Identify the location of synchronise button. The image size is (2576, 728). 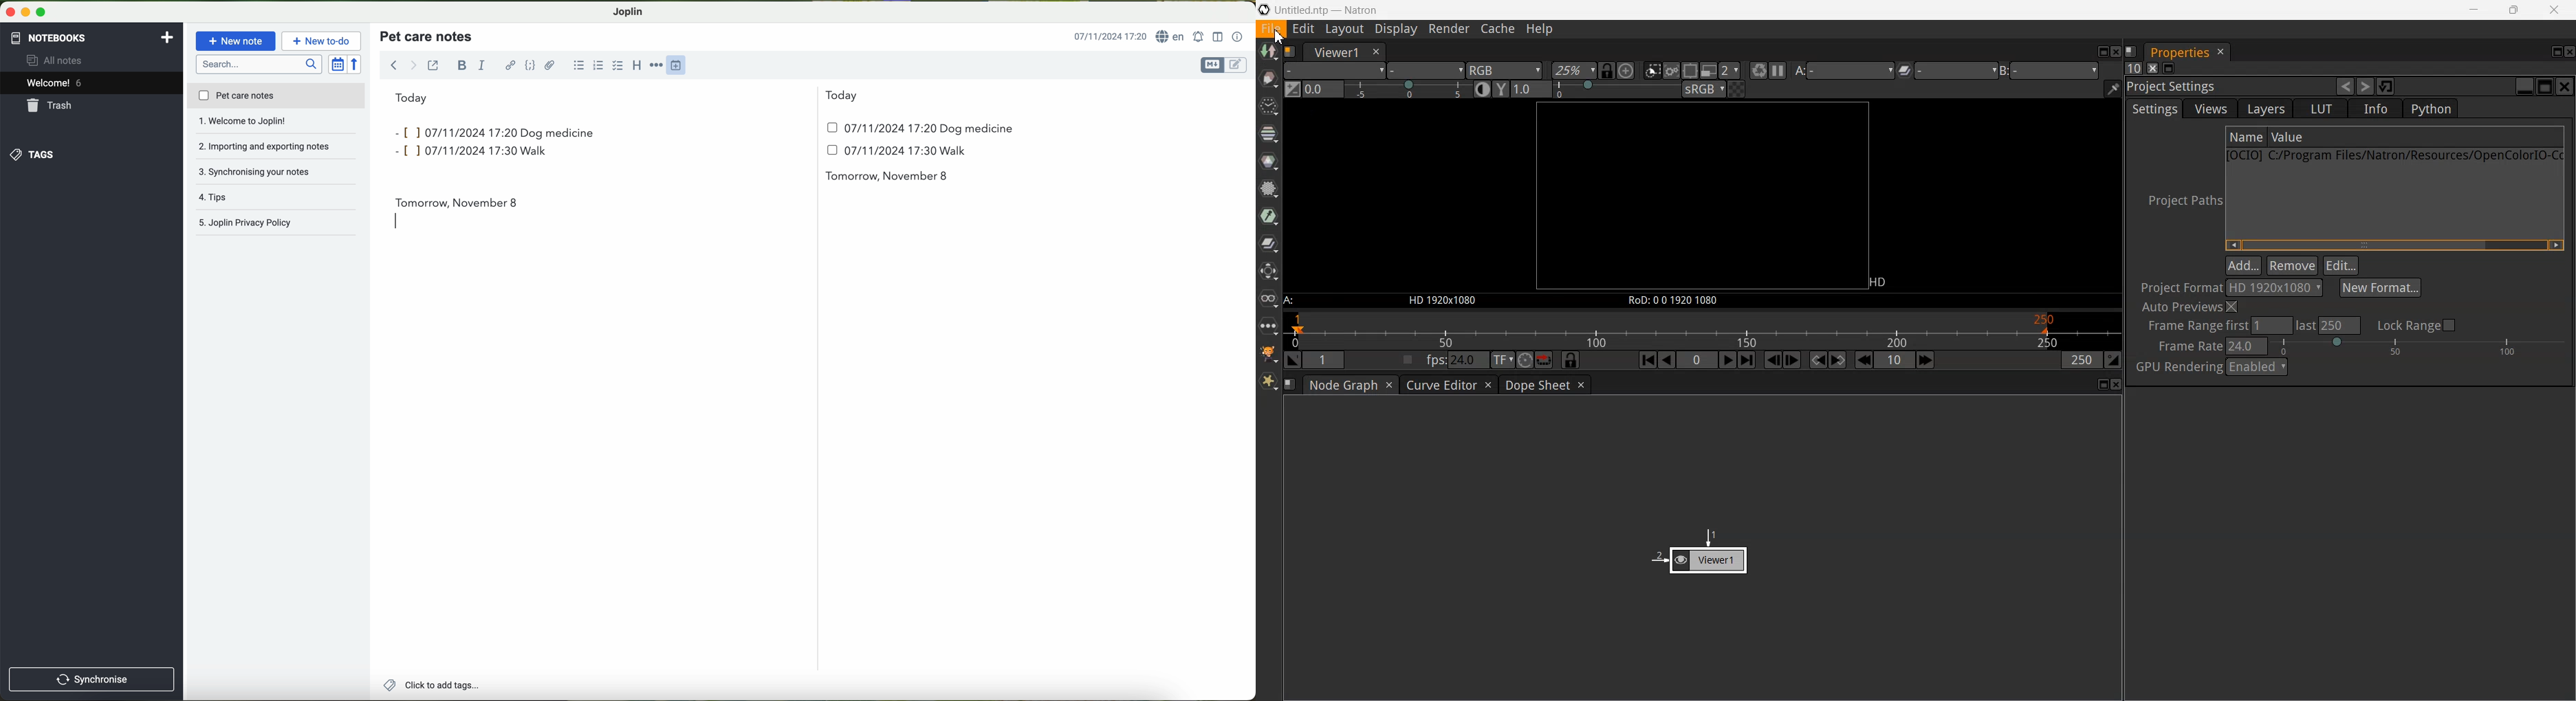
(92, 679).